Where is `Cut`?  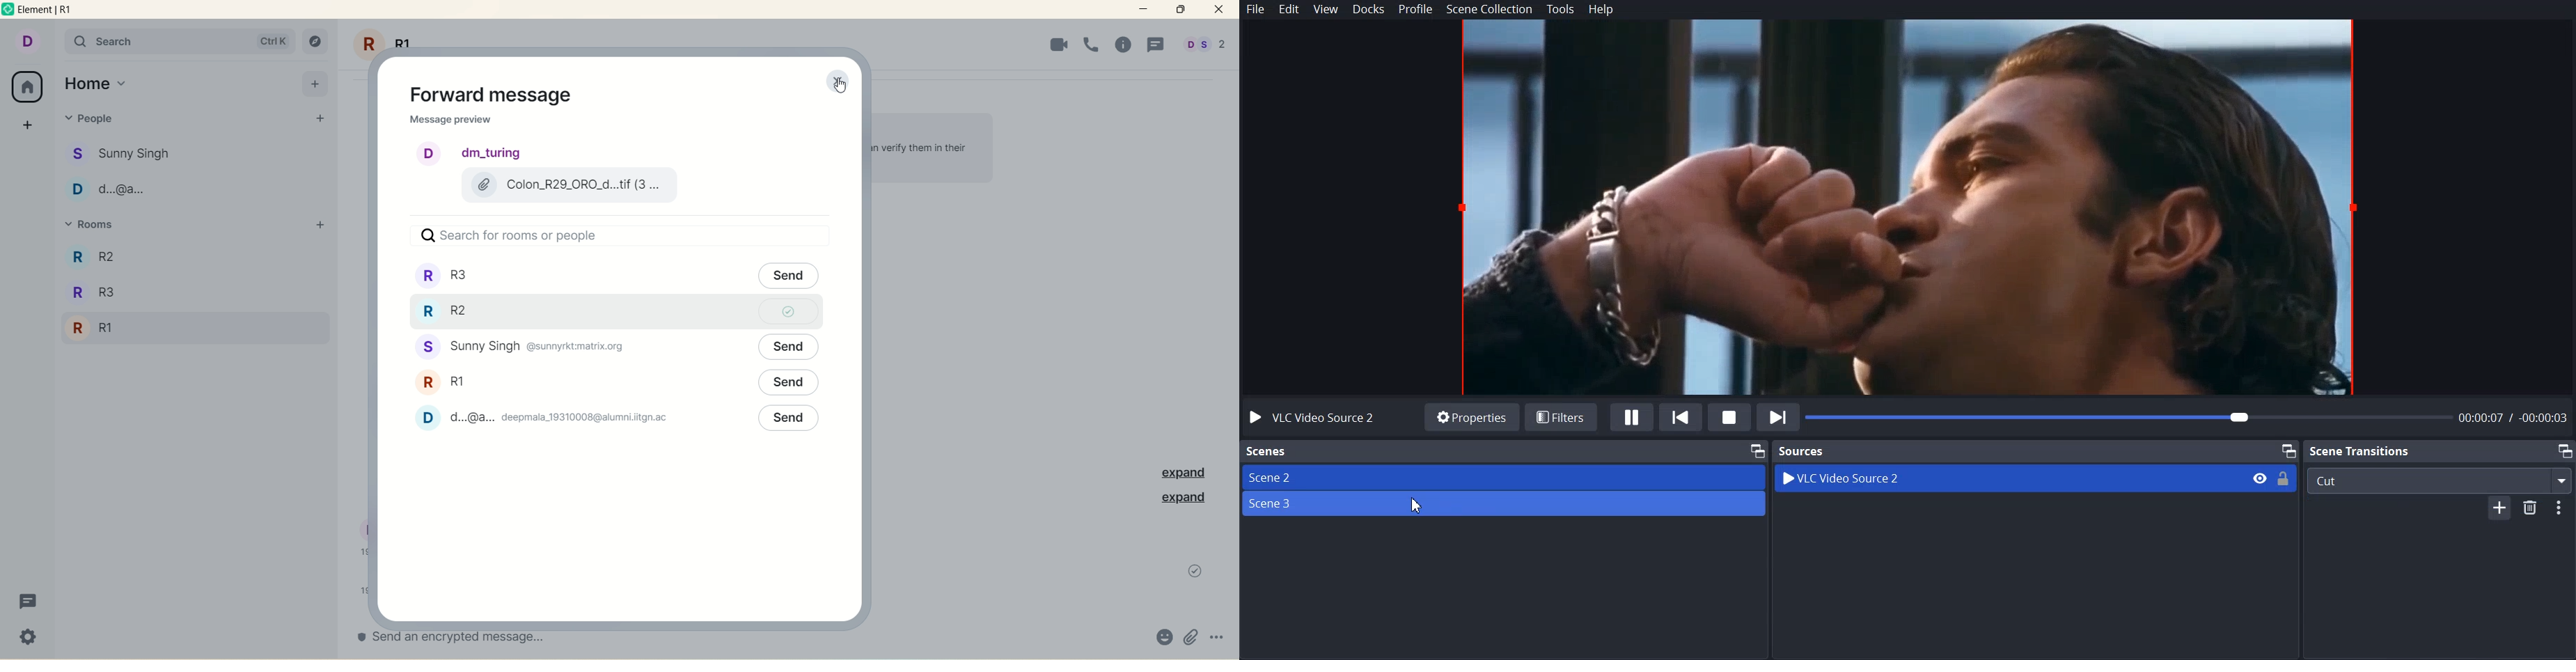
Cut is located at coordinates (2440, 480).